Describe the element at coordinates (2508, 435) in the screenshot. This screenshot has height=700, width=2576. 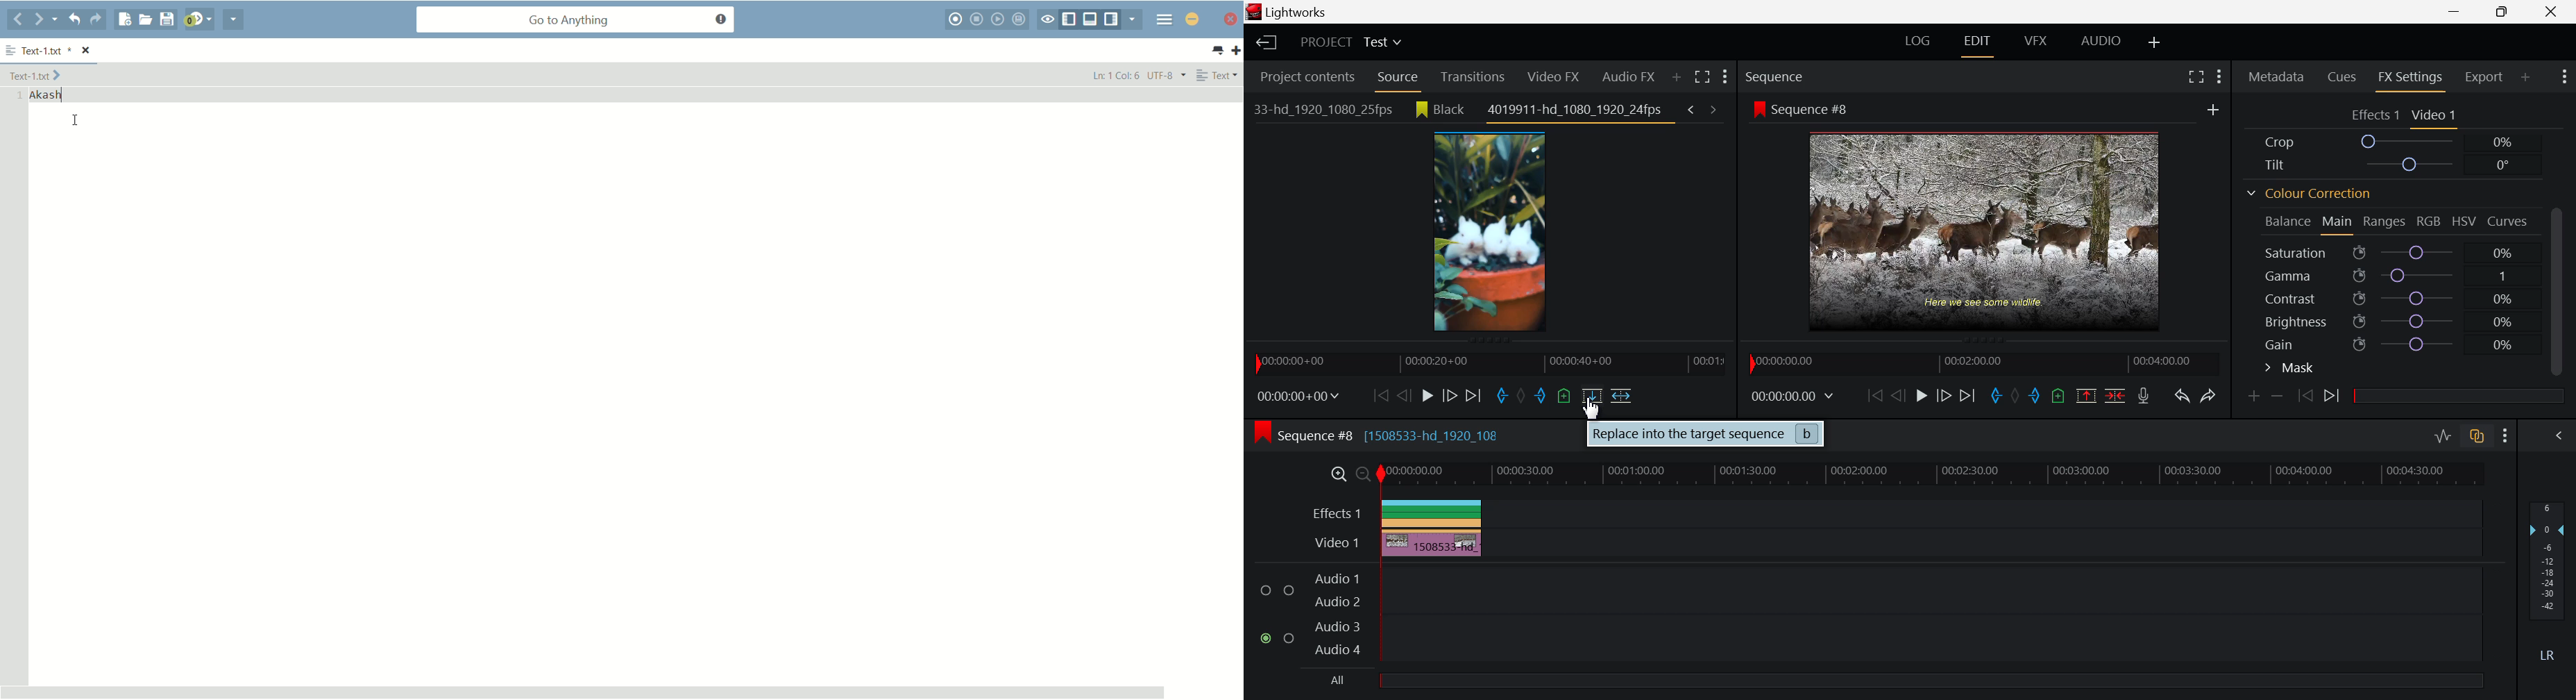
I see `Show Settings` at that location.